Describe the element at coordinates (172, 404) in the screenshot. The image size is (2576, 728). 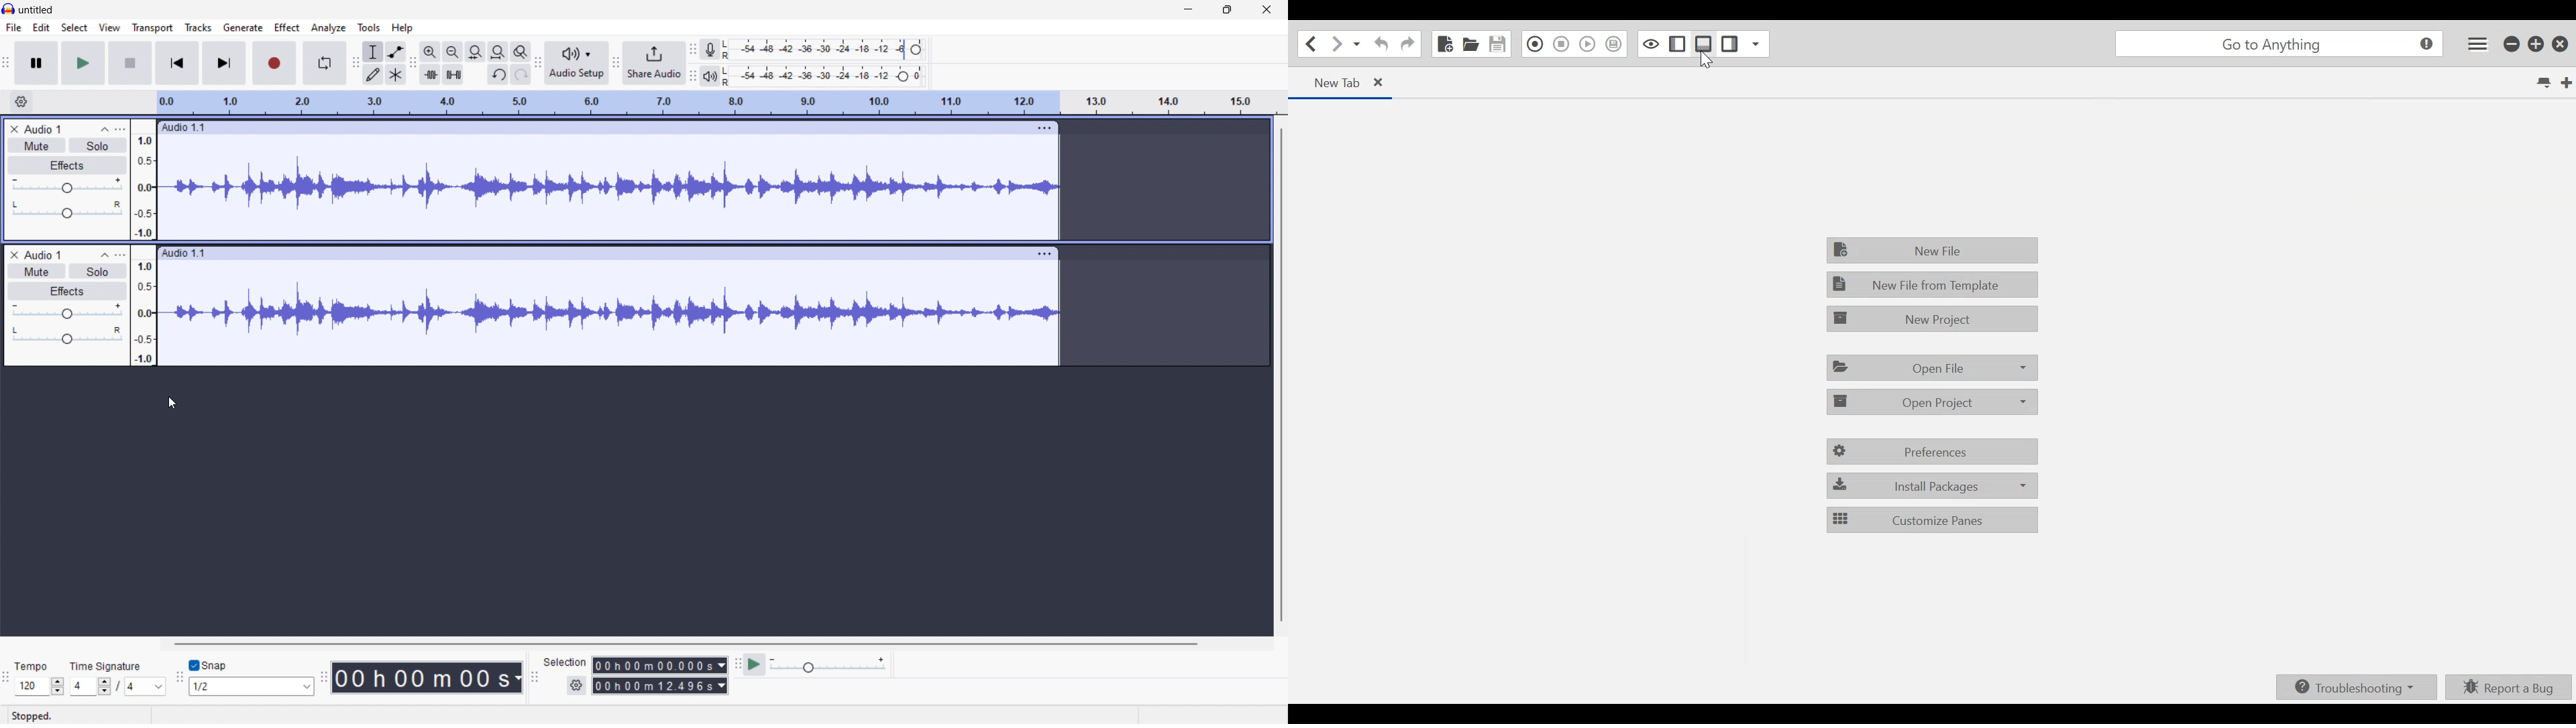
I see `Cursor` at that location.